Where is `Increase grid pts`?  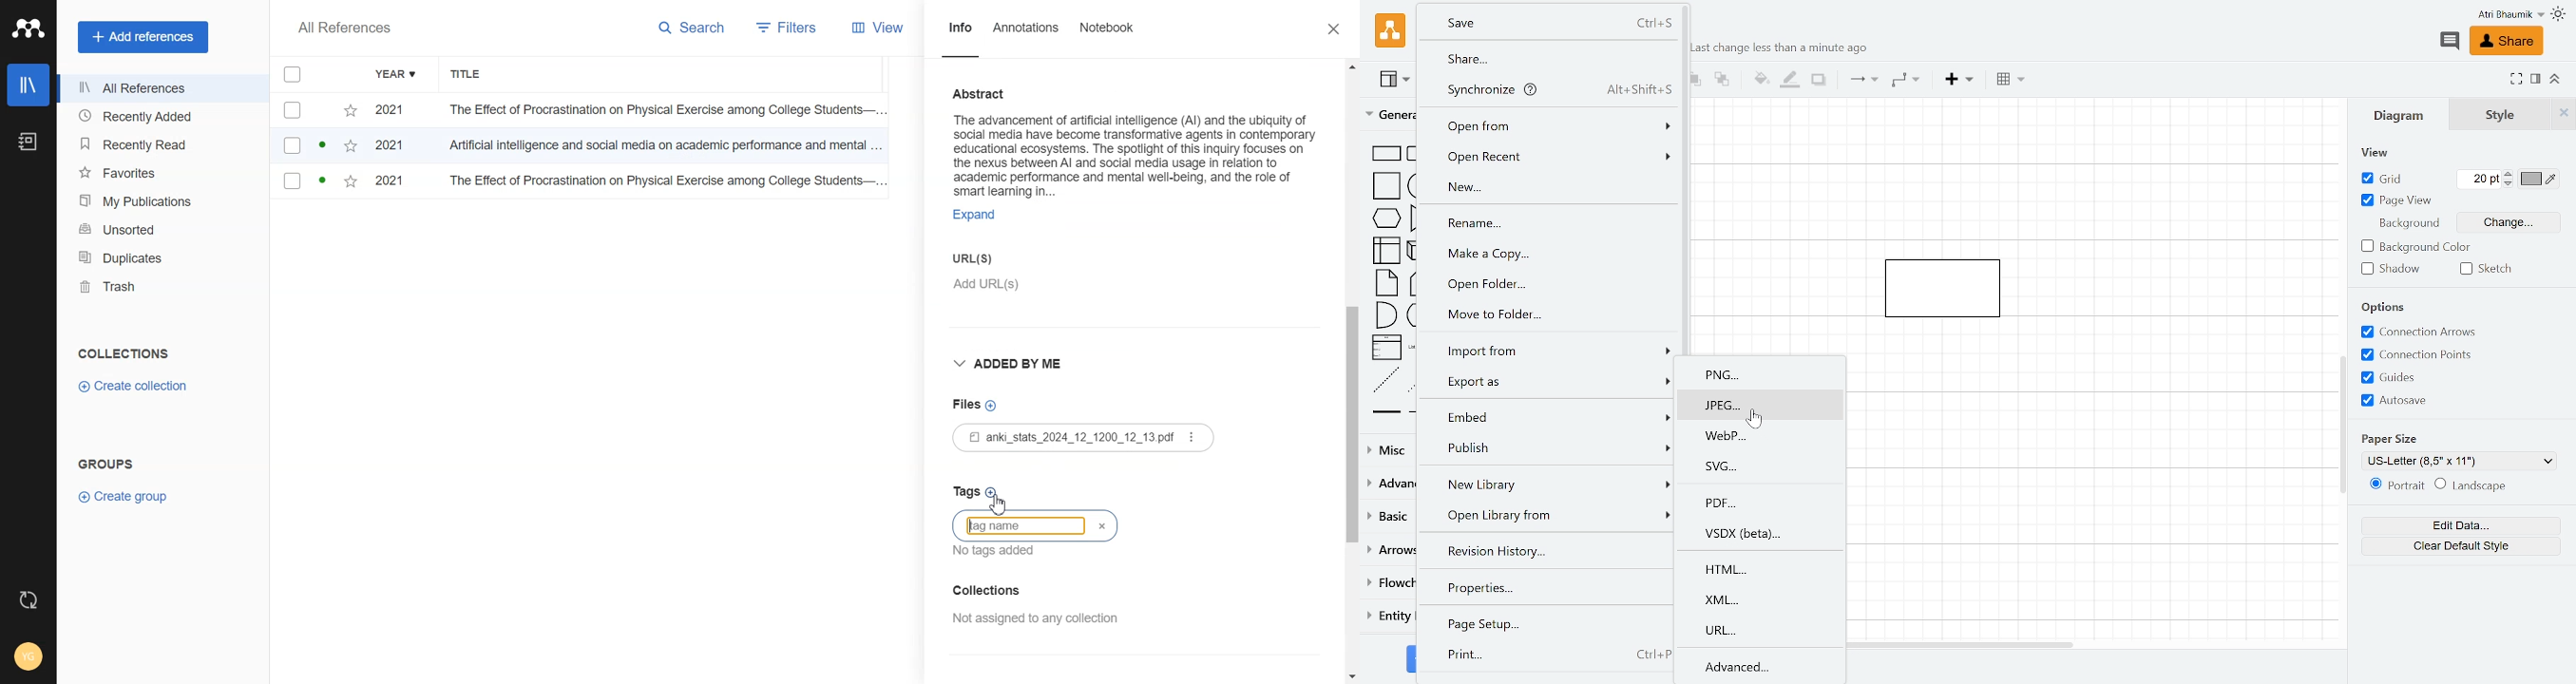 Increase grid pts is located at coordinates (2509, 174).